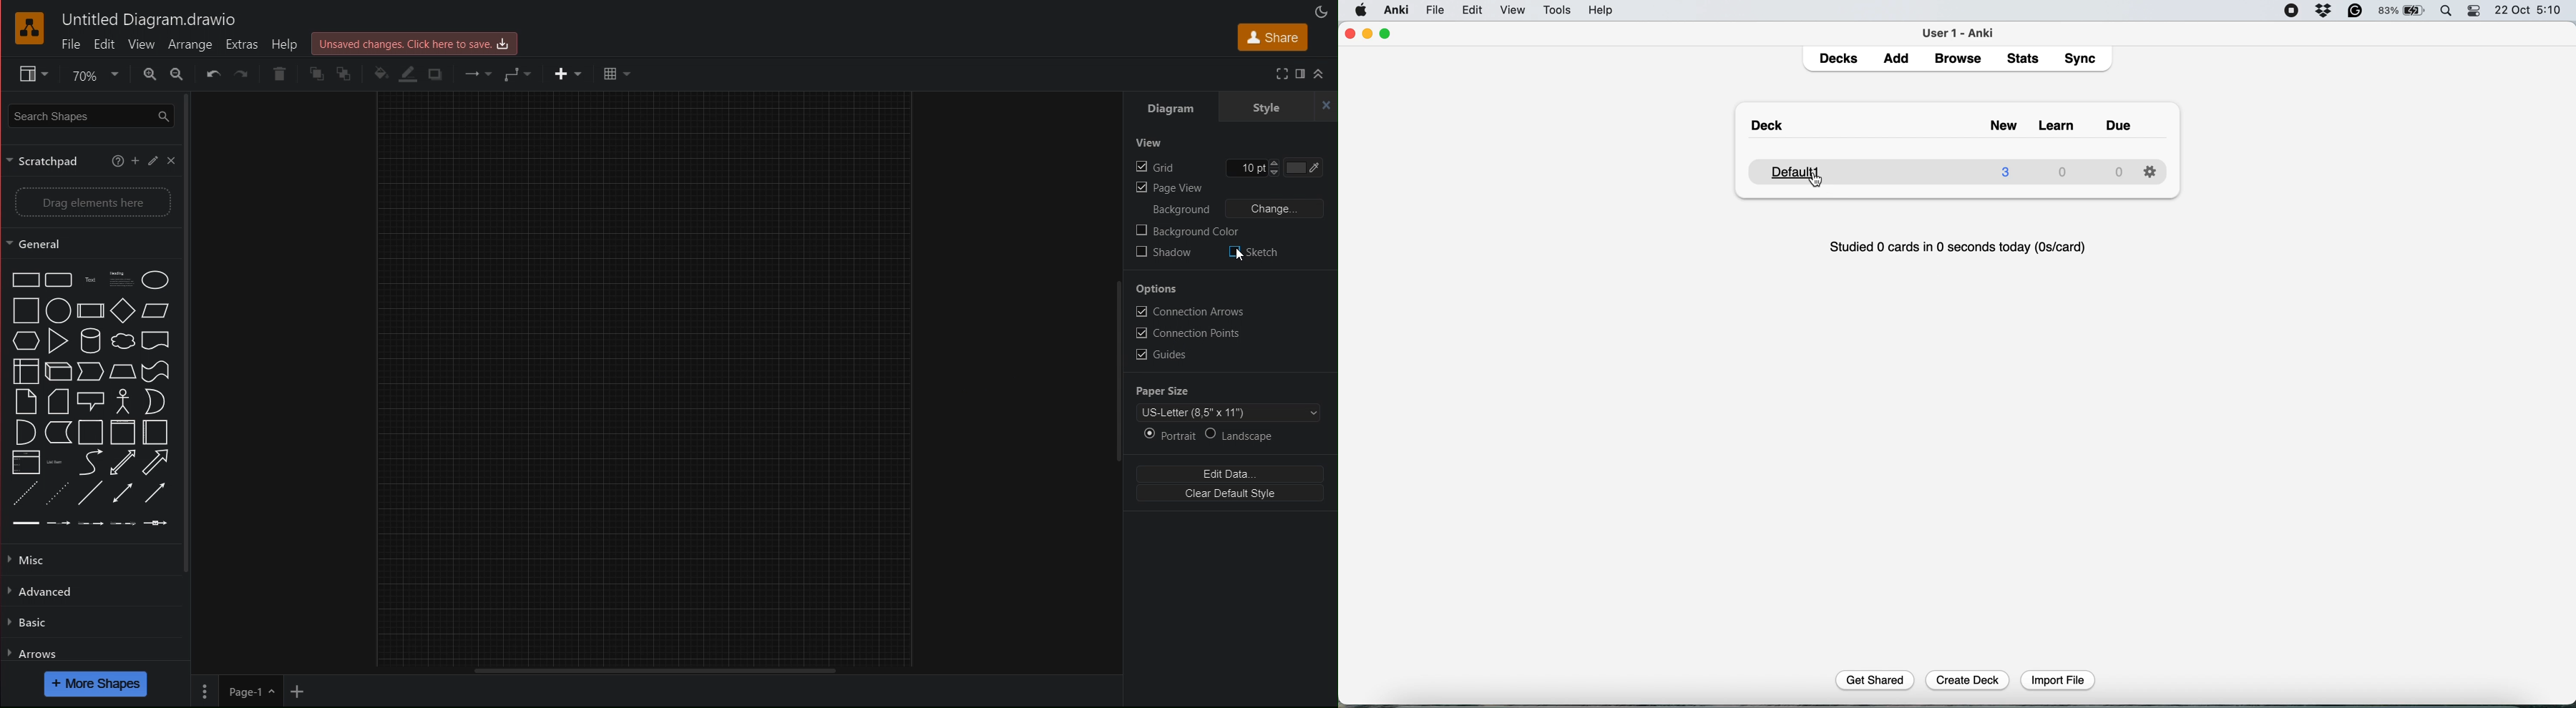  I want to click on File, so click(70, 46).